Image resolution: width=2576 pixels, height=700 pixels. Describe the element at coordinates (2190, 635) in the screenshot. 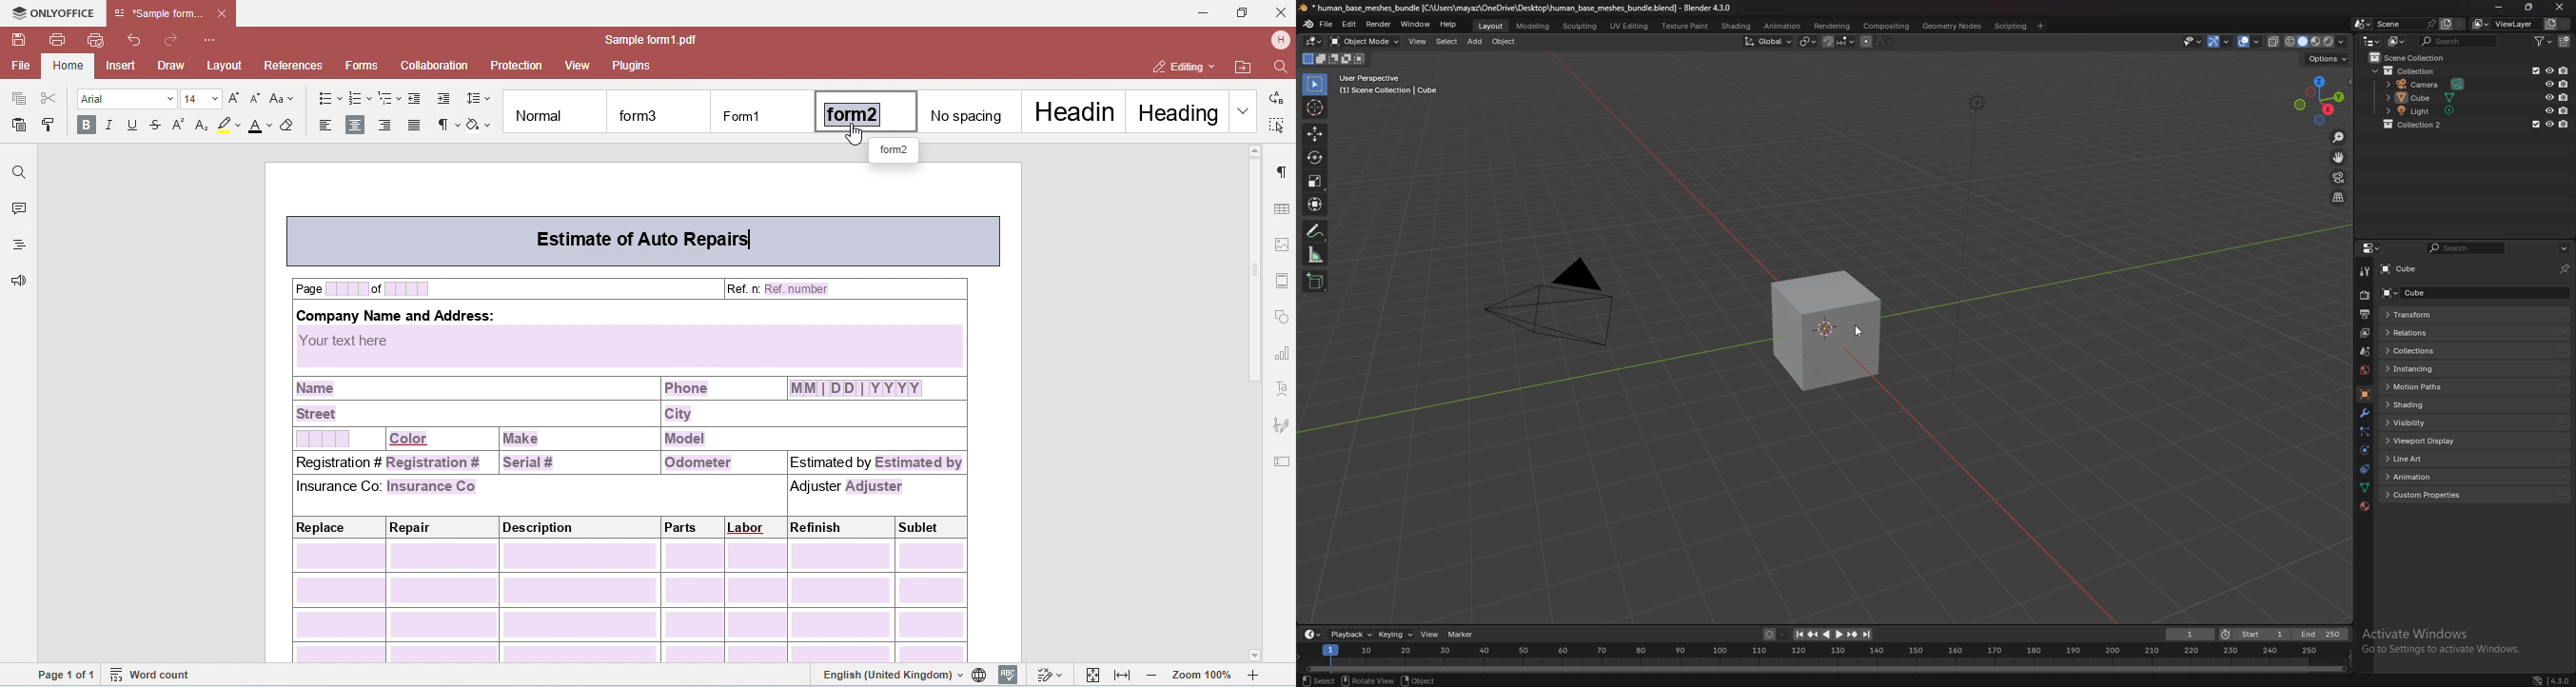

I see `current frame` at that location.